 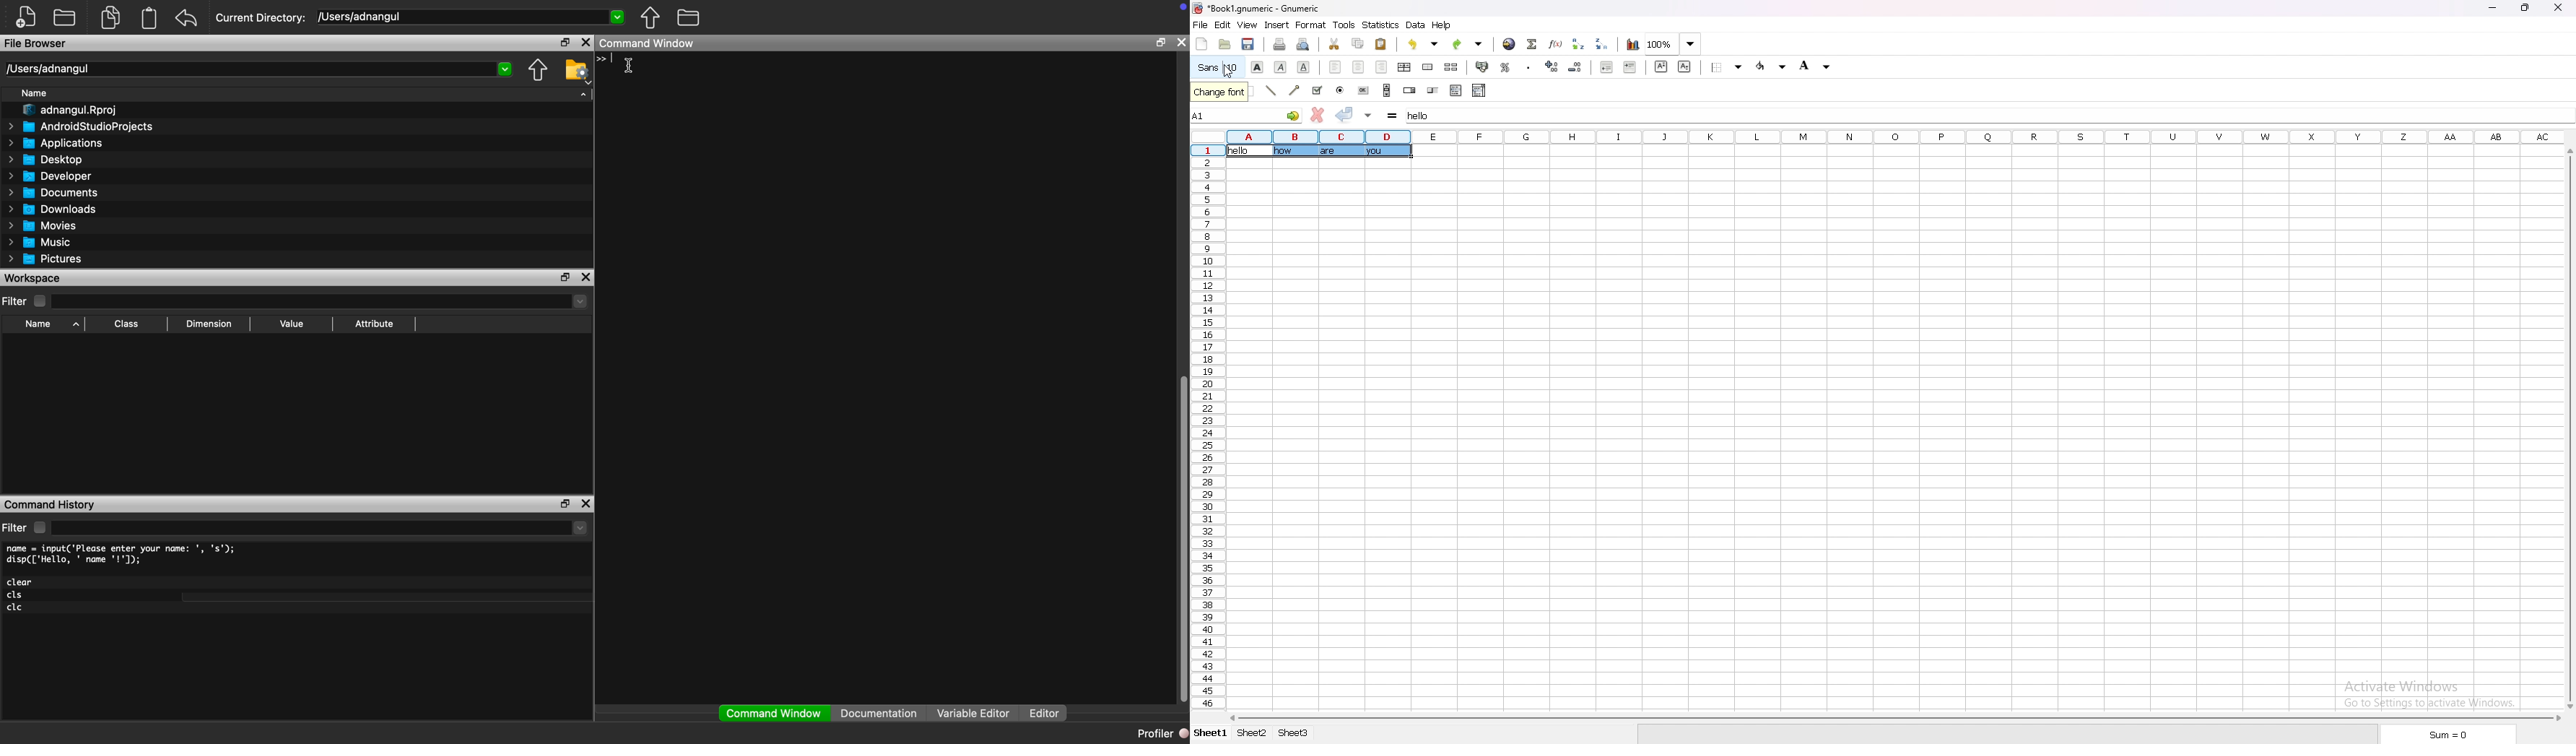 I want to click on Profiler, so click(x=1161, y=733).